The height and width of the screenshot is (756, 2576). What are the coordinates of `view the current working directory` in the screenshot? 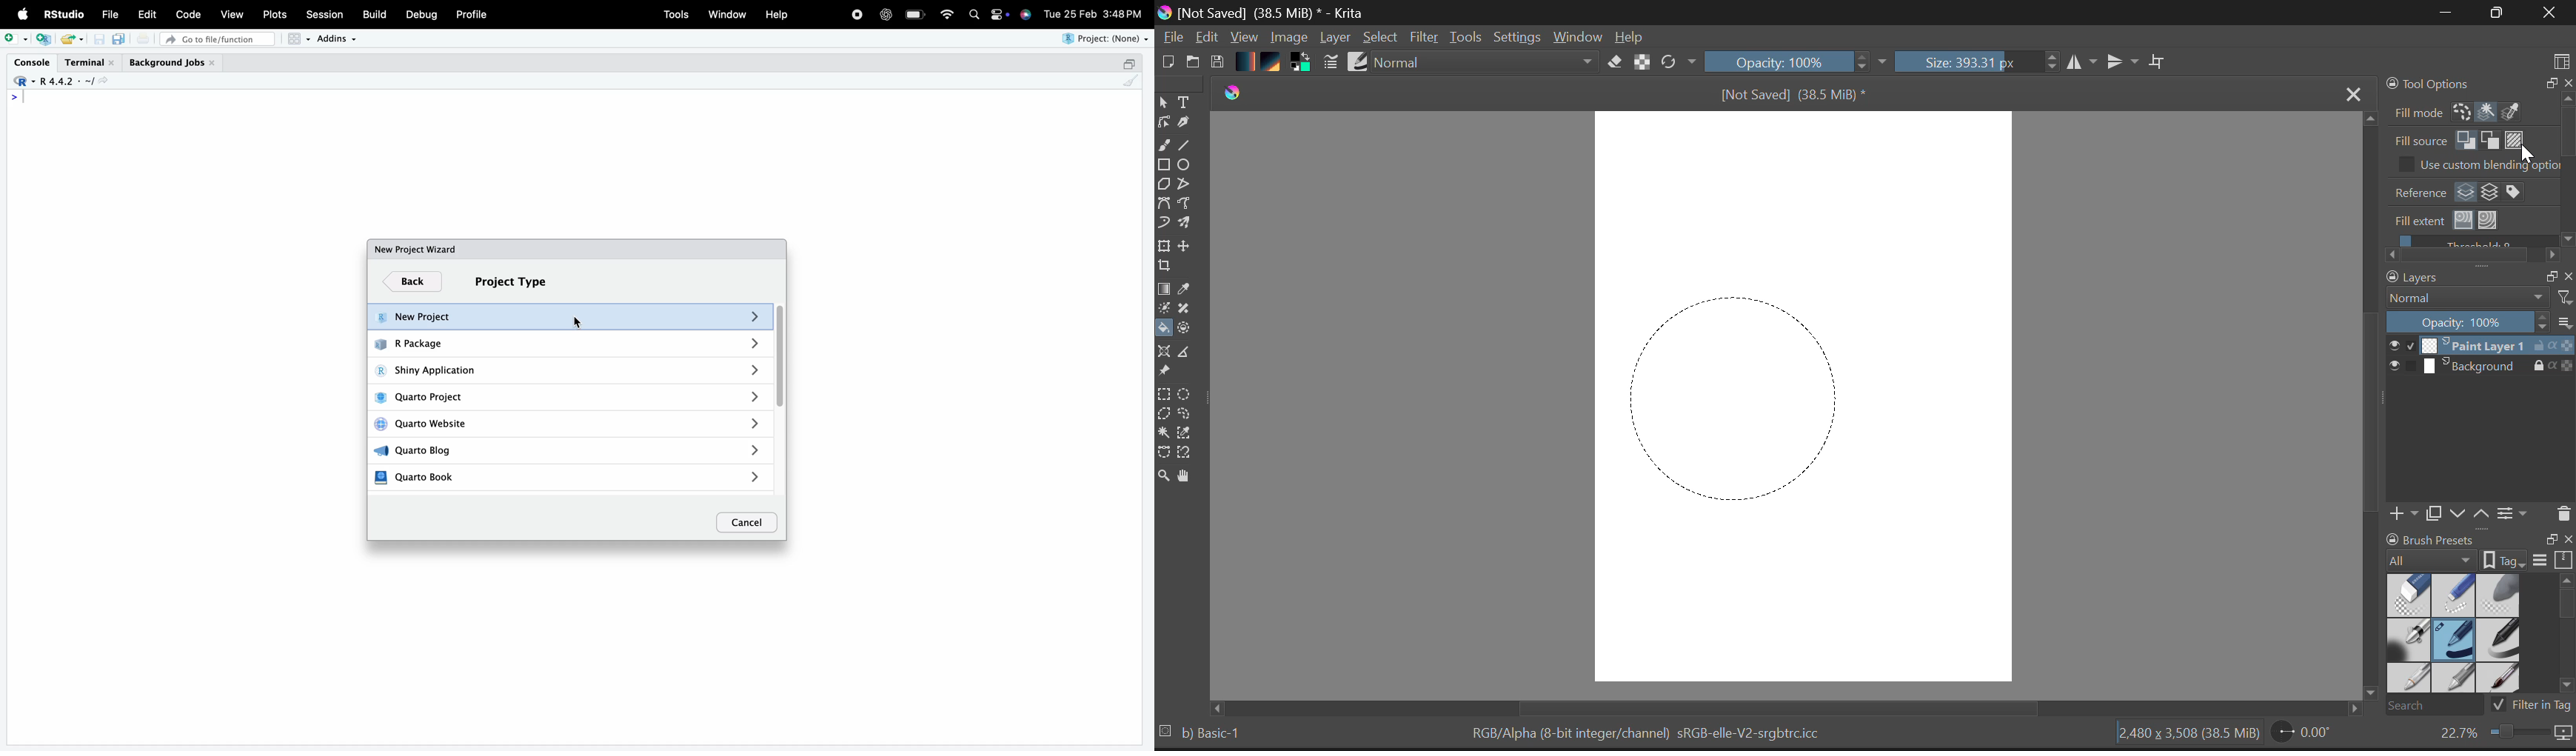 It's located at (102, 81).